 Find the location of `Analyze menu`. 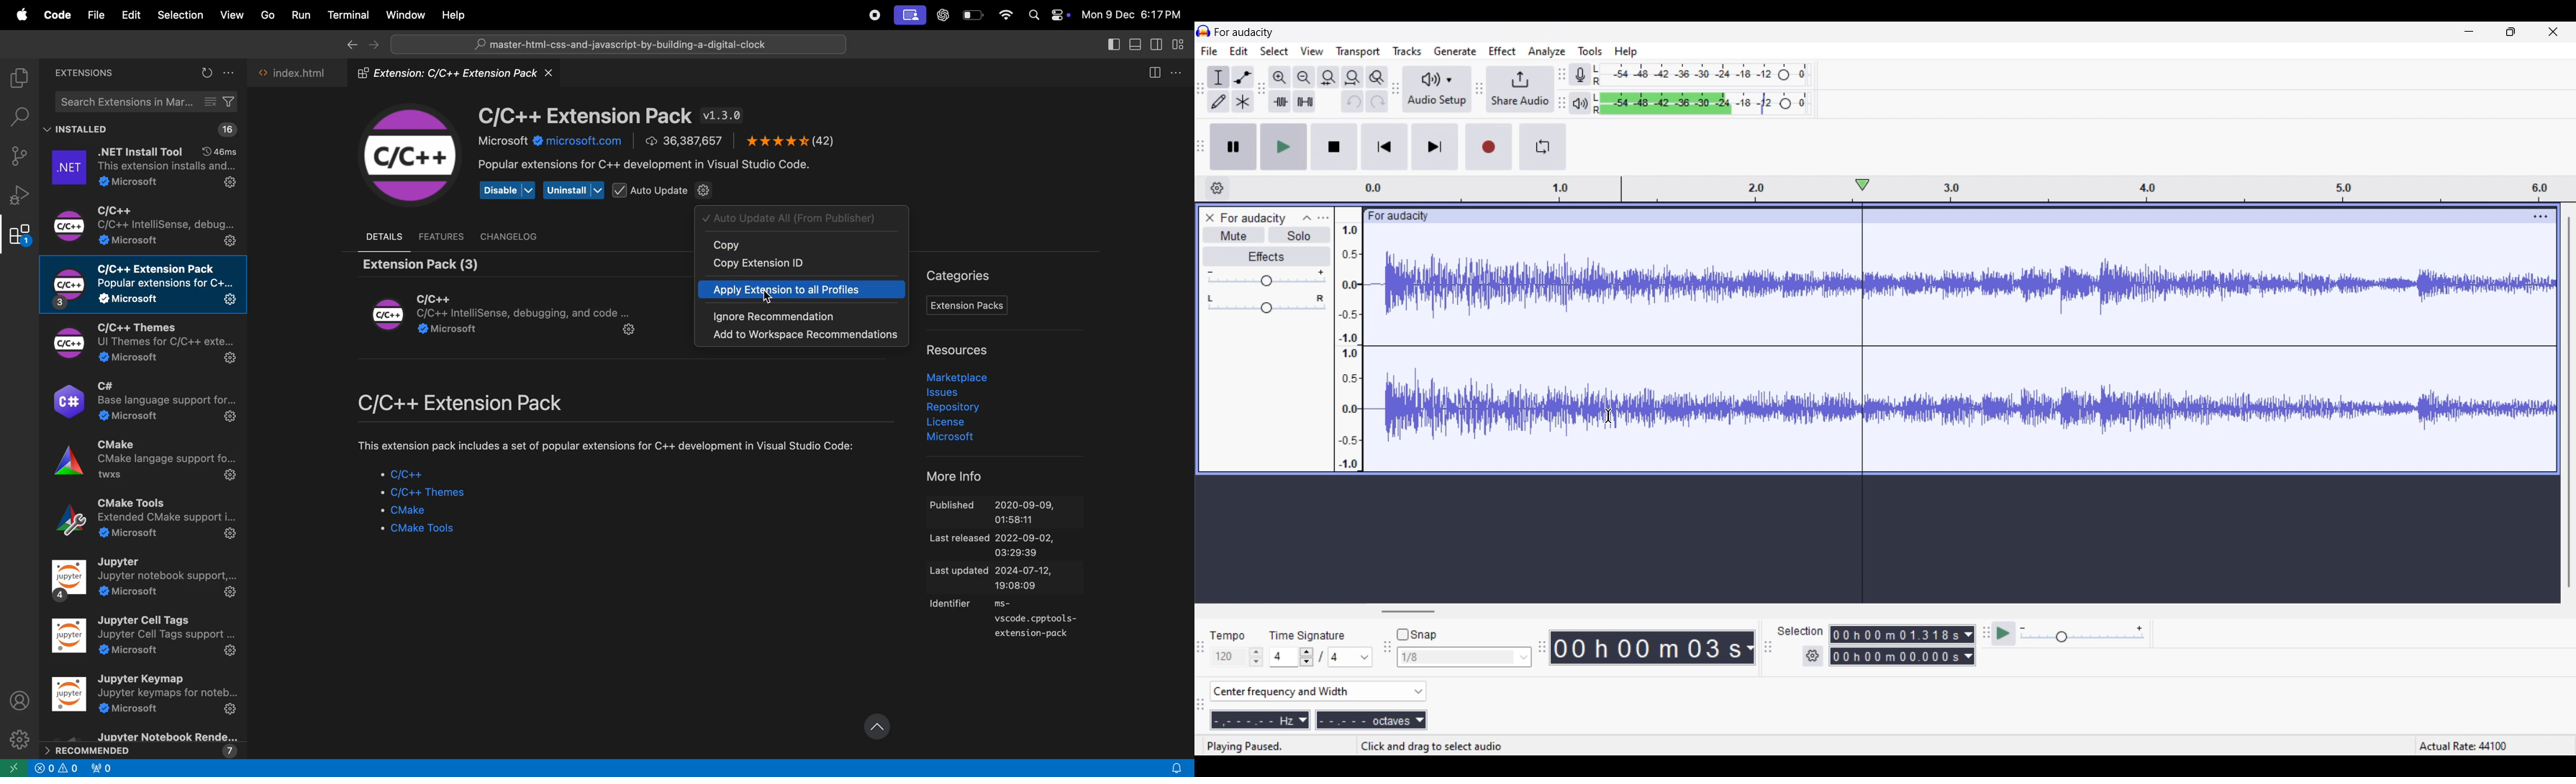

Analyze menu is located at coordinates (1546, 52).